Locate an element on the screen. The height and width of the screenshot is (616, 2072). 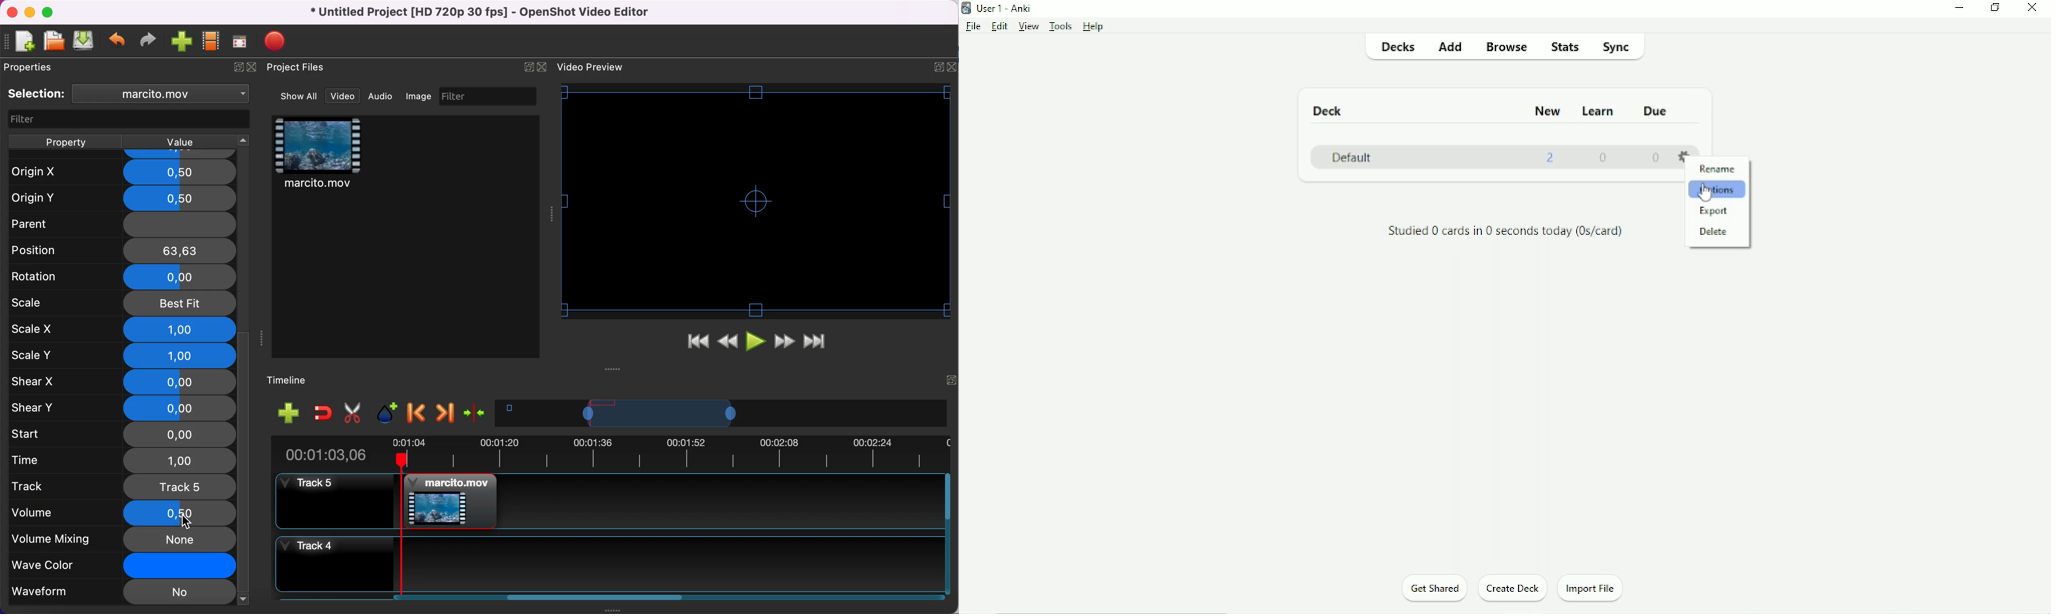
previous marker is located at coordinates (418, 413).